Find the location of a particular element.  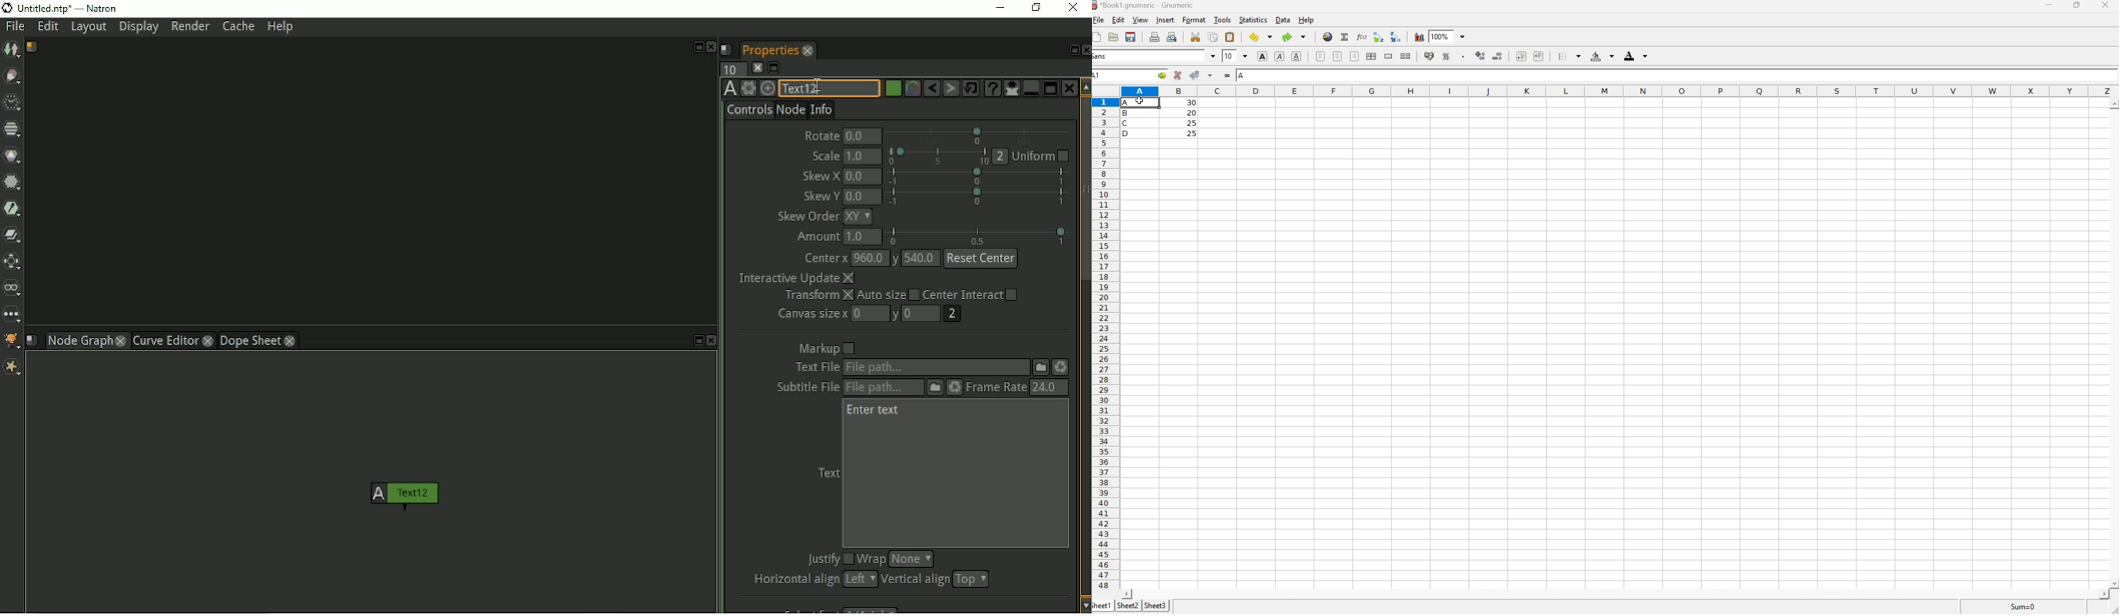

Scroll Up is located at coordinates (2113, 102).